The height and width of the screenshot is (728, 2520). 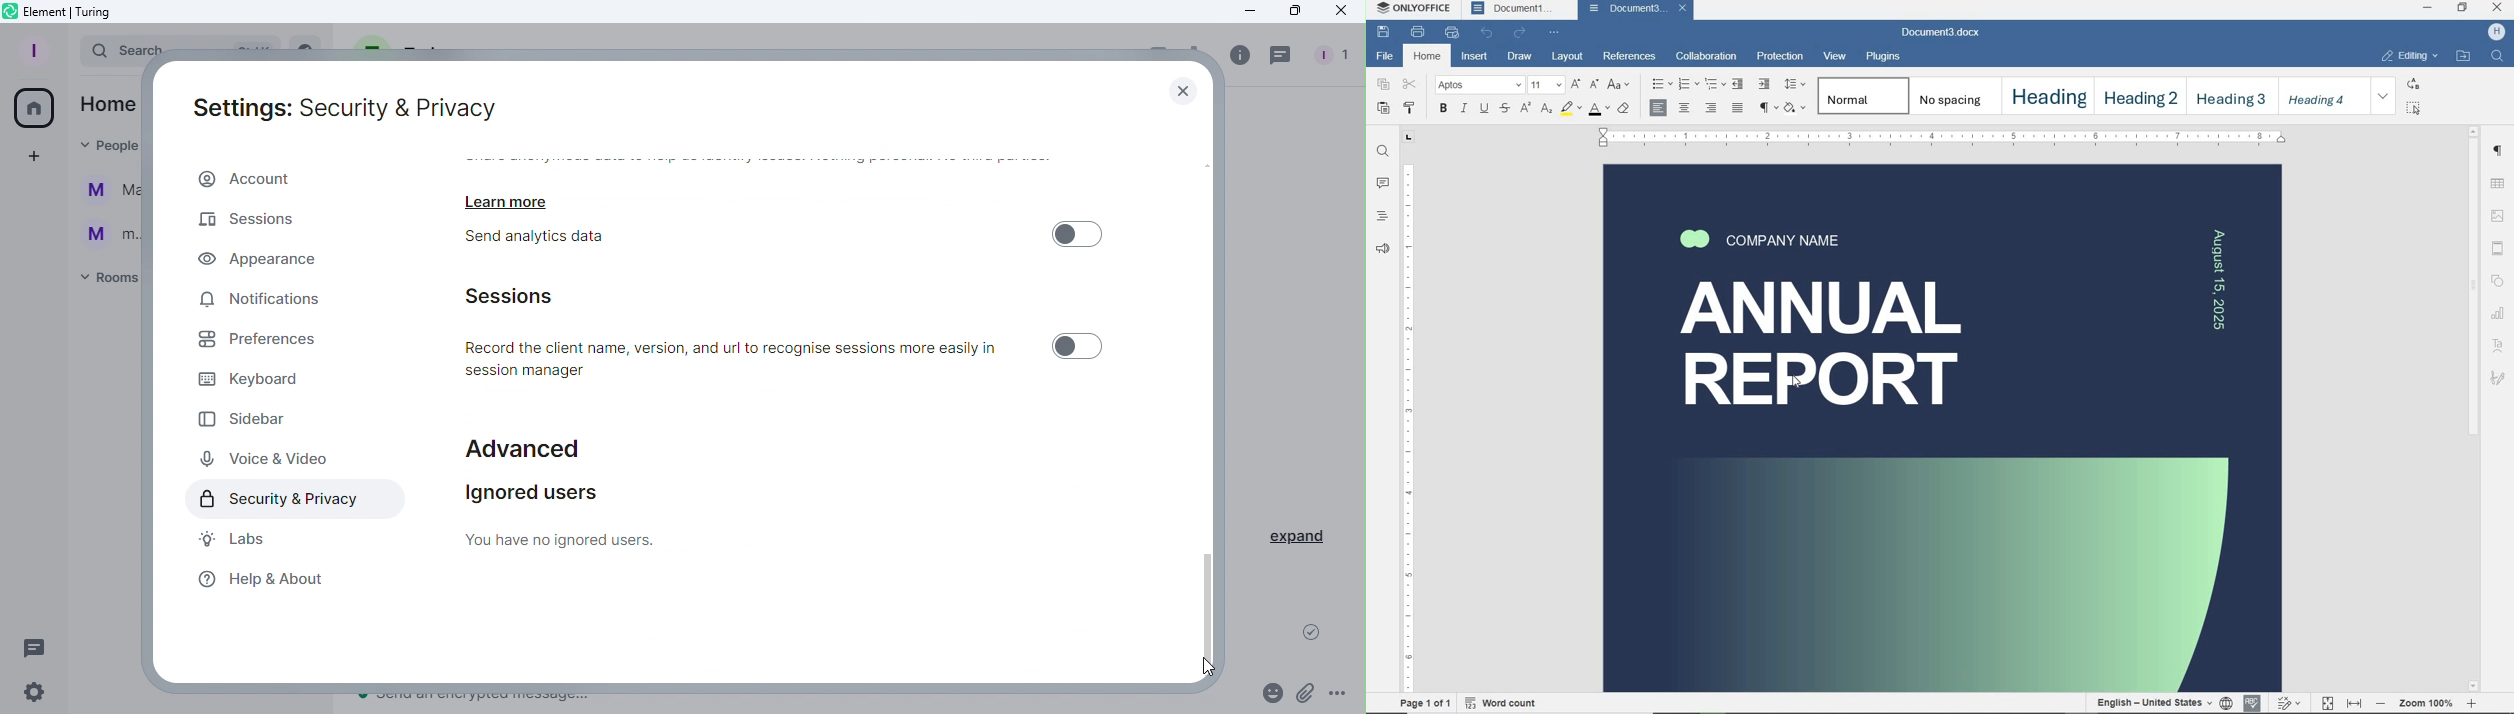 What do you see at coordinates (276, 344) in the screenshot?
I see `Preferences` at bounding box center [276, 344].